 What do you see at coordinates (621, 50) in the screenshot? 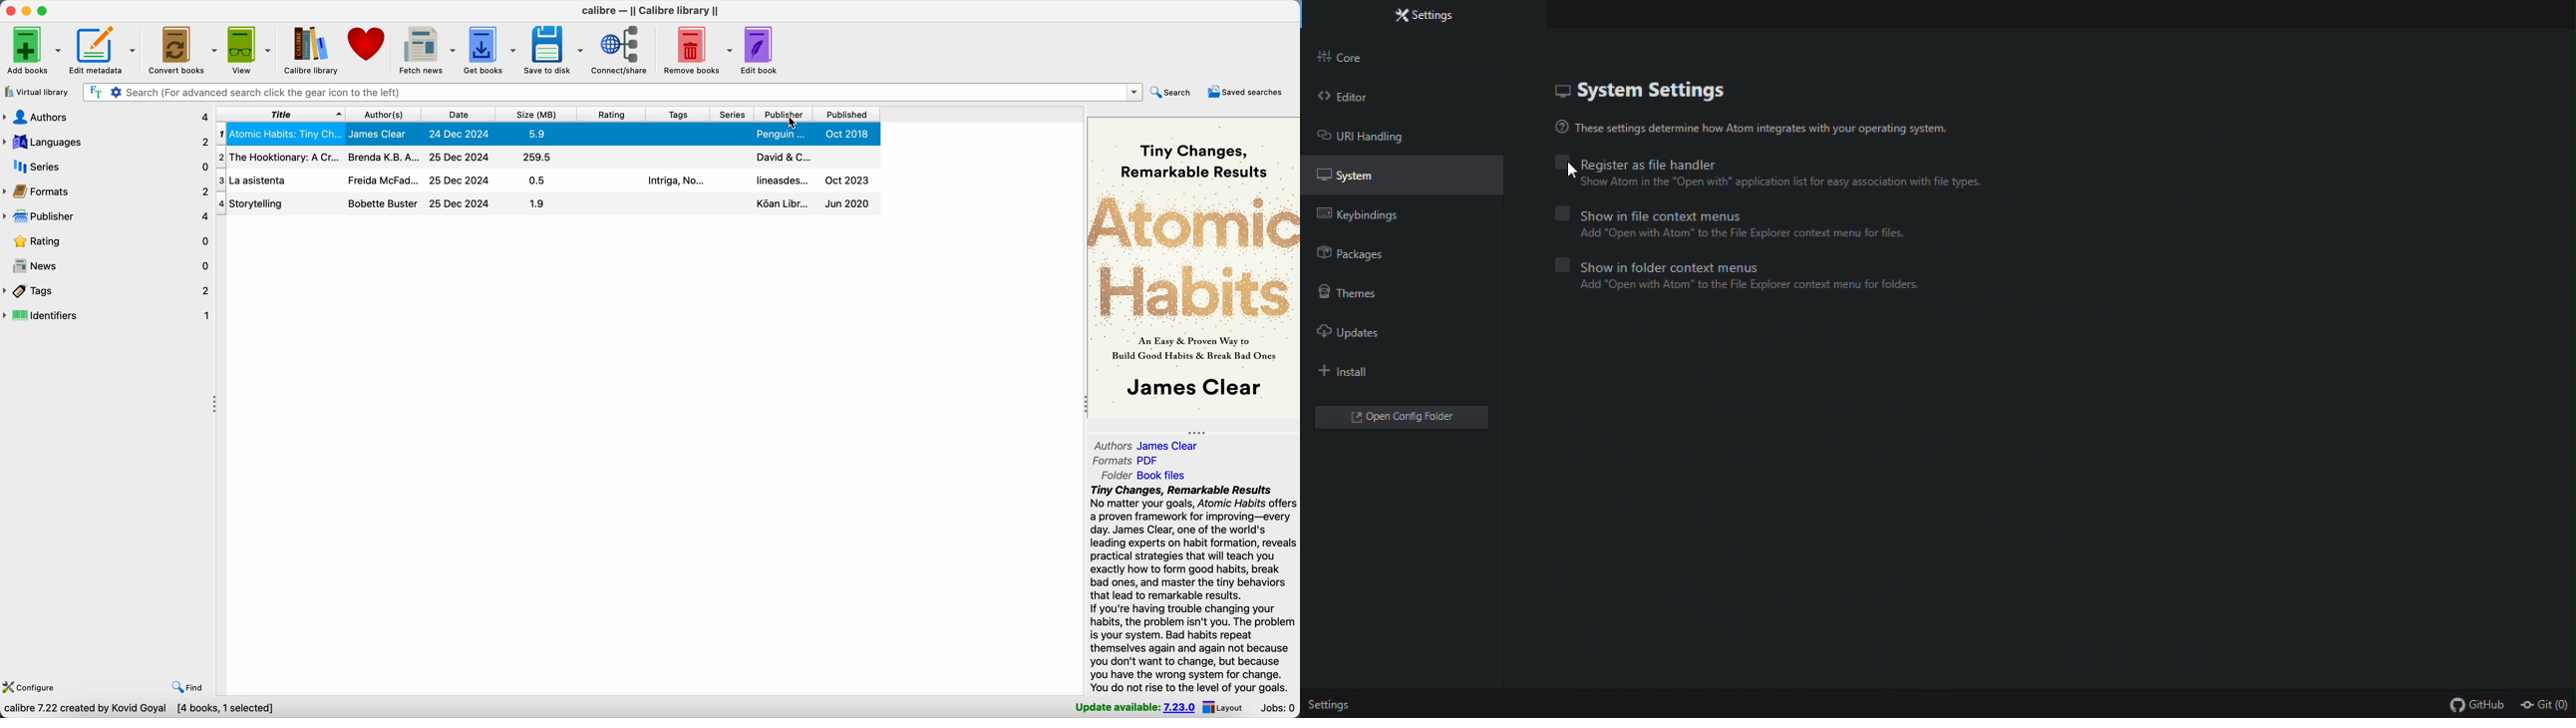
I see `connect/share` at bounding box center [621, 50].